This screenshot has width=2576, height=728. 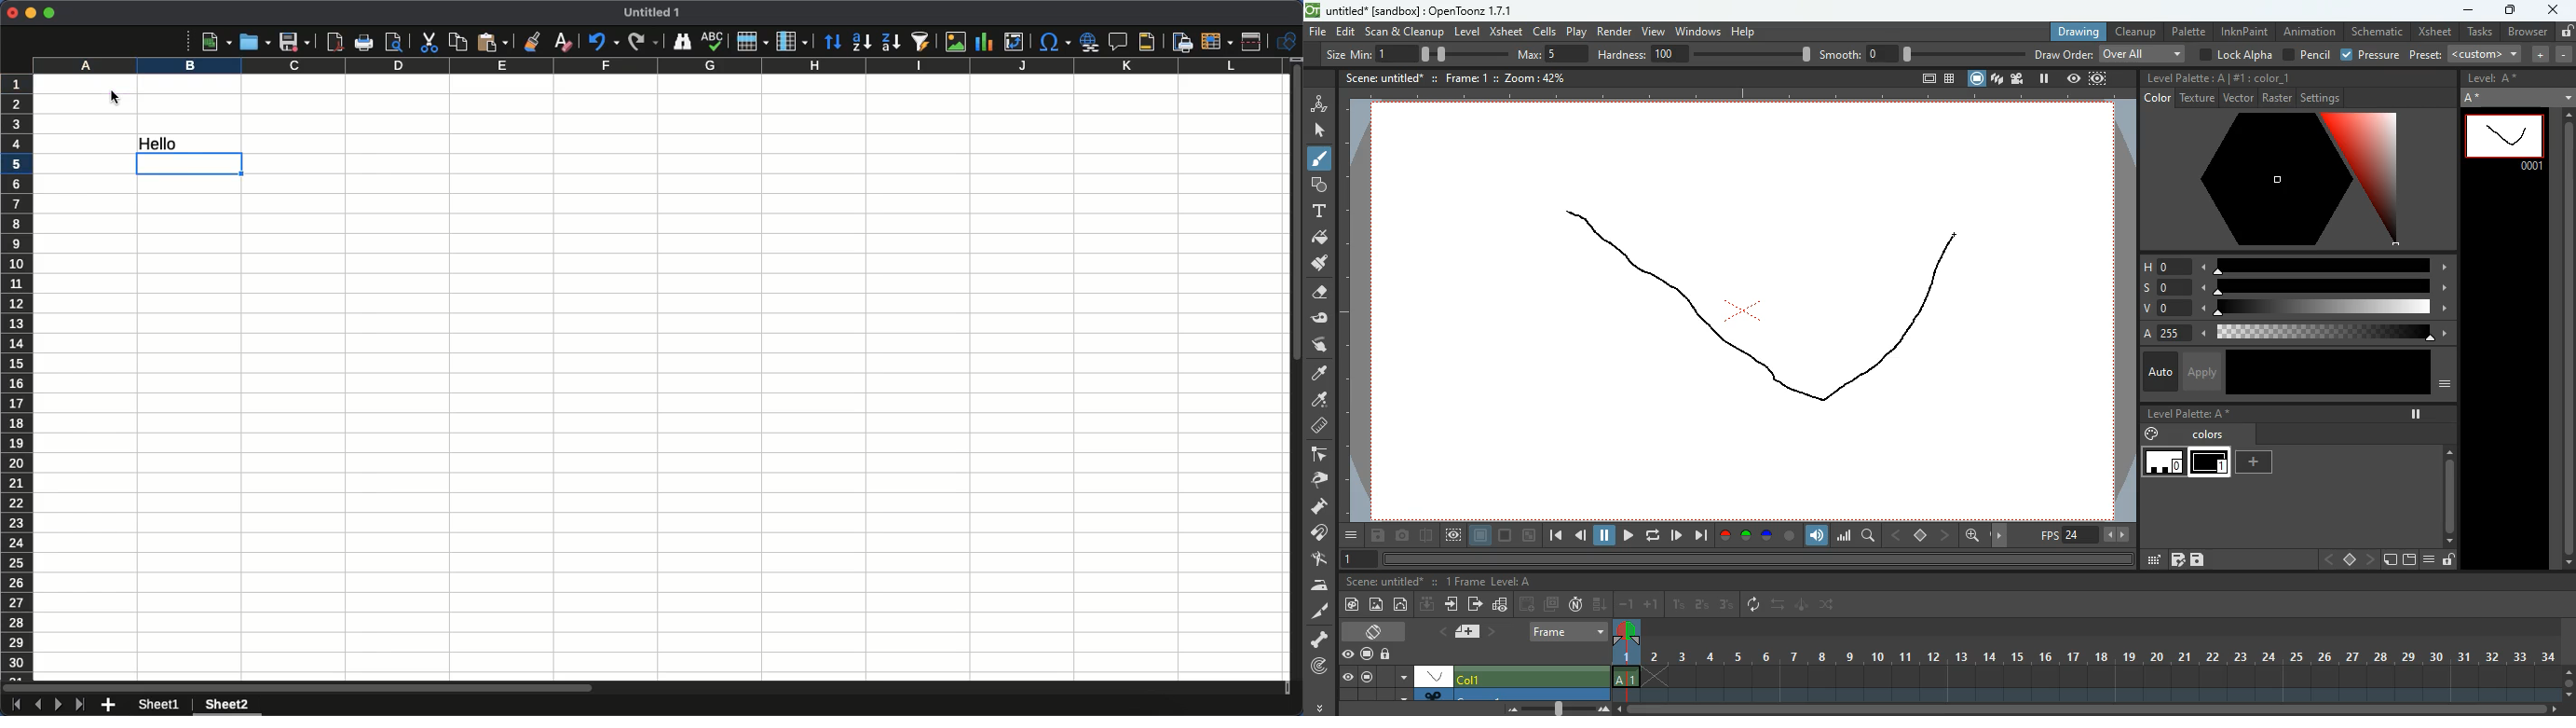 I want to click on paint, so click(x=1317, y=401).